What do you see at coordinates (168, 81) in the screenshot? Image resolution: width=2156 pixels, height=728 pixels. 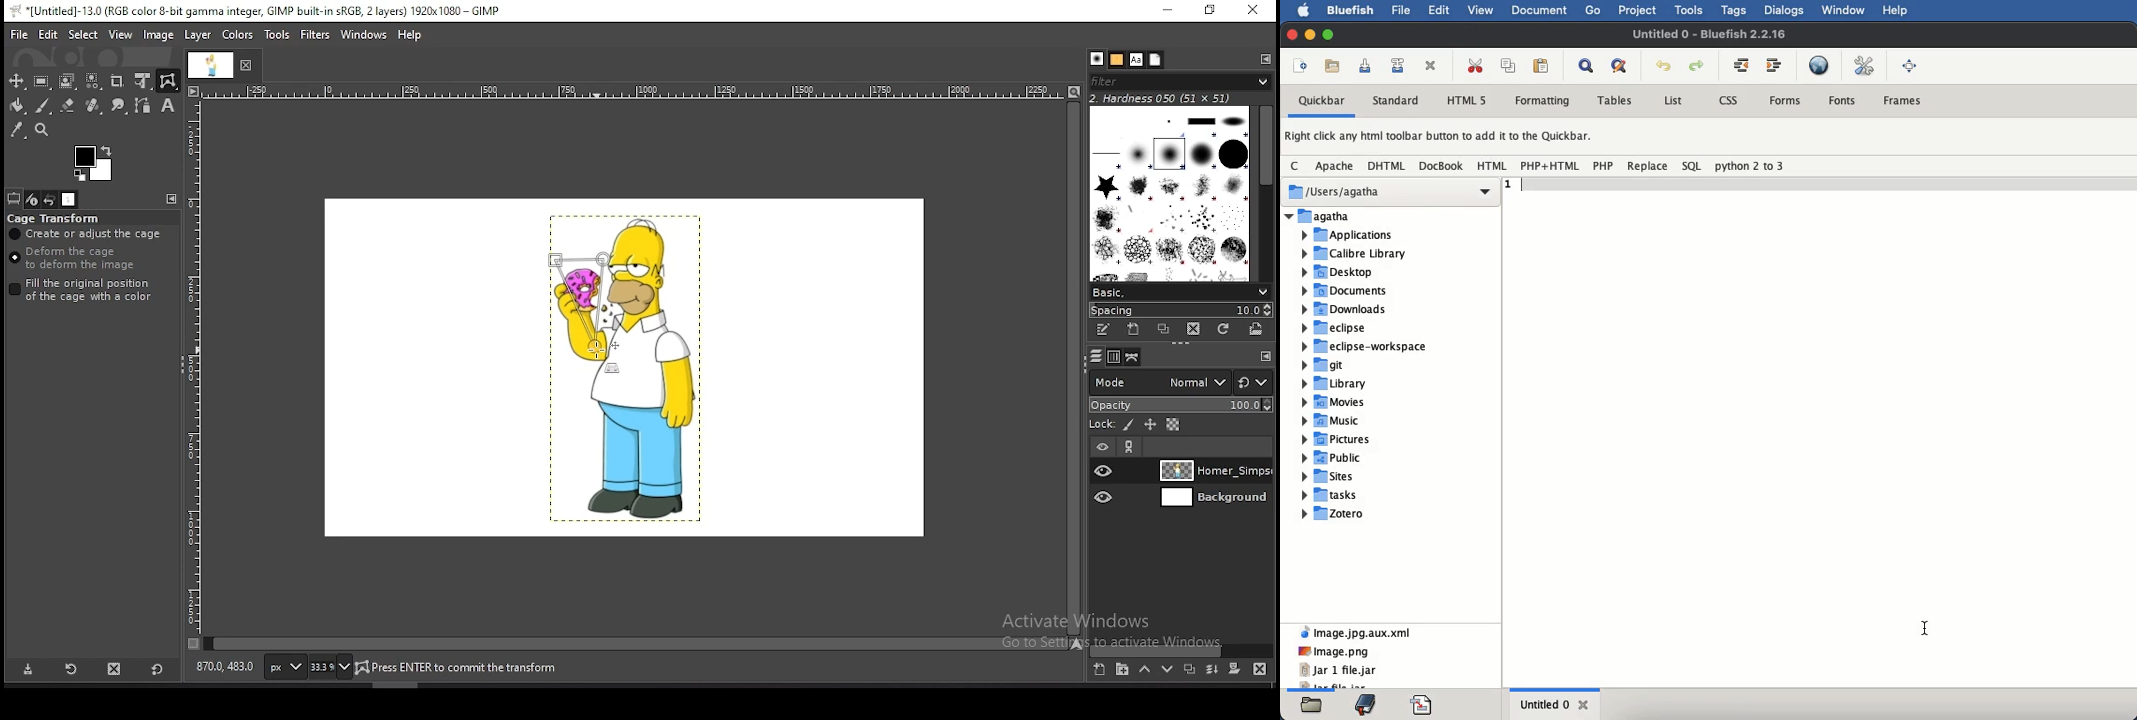 I see `cage transform tool` at bounding box center [168, 81].